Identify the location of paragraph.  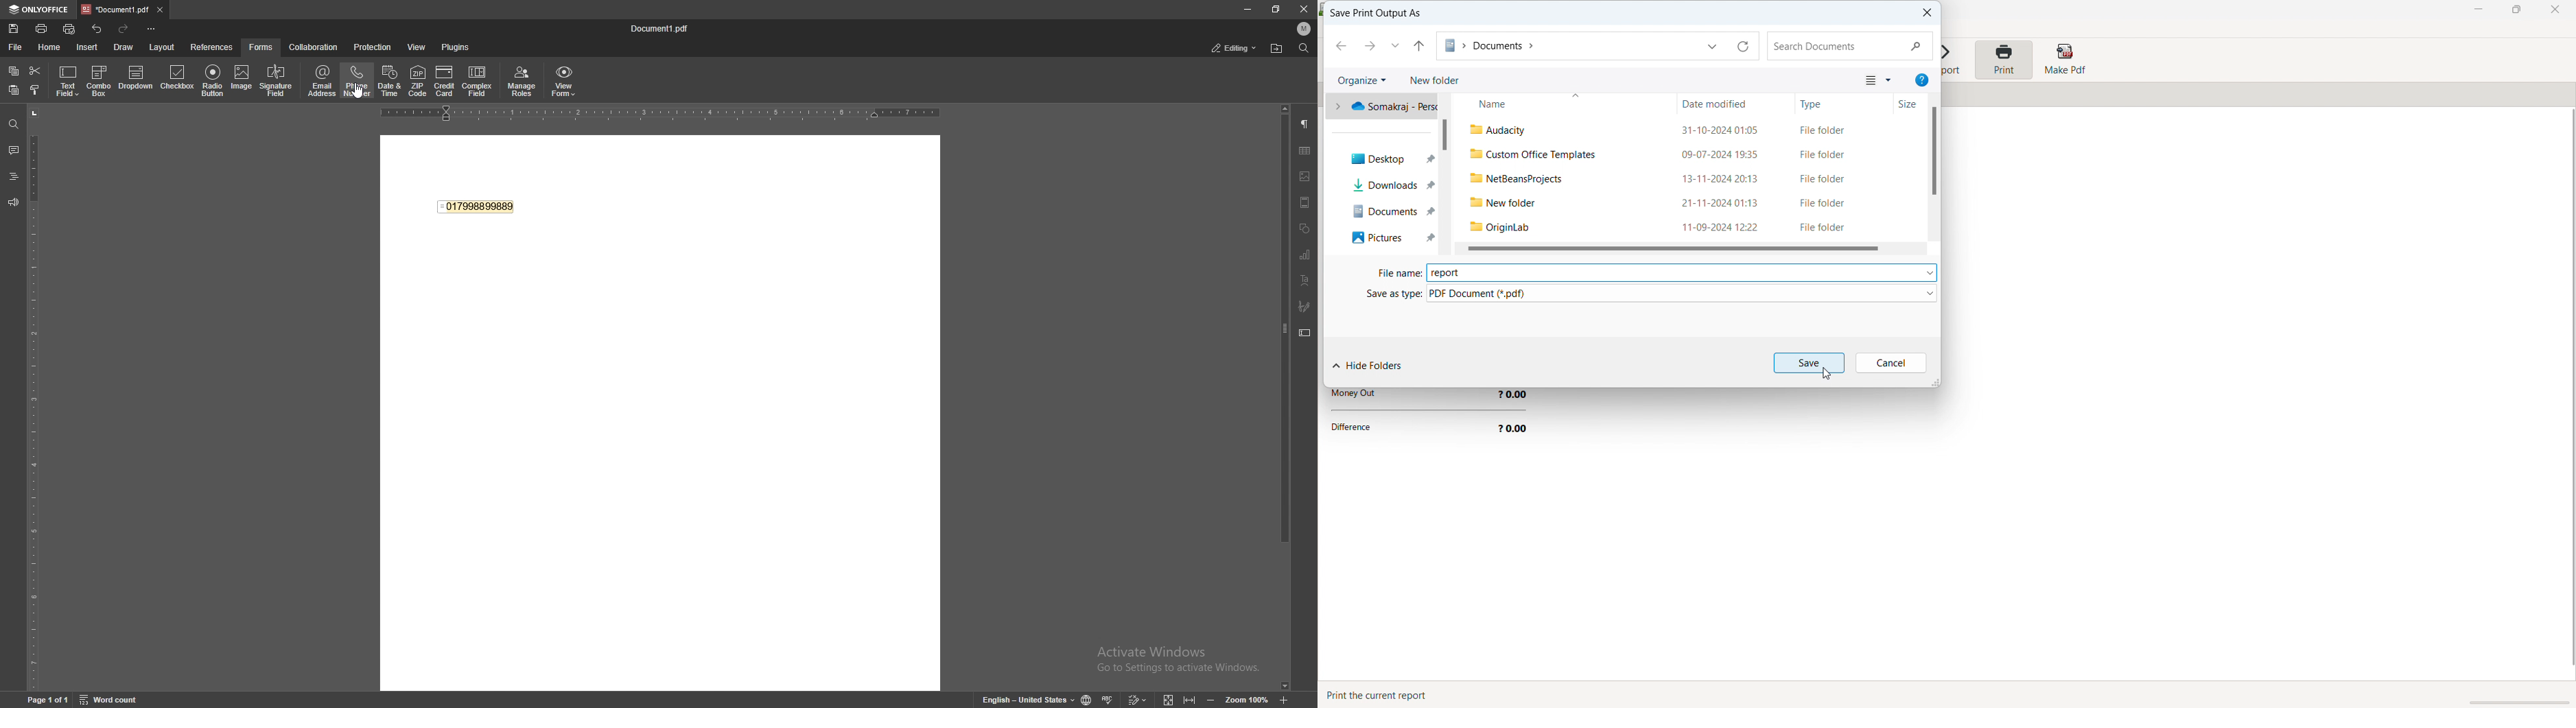
(1304, 124).